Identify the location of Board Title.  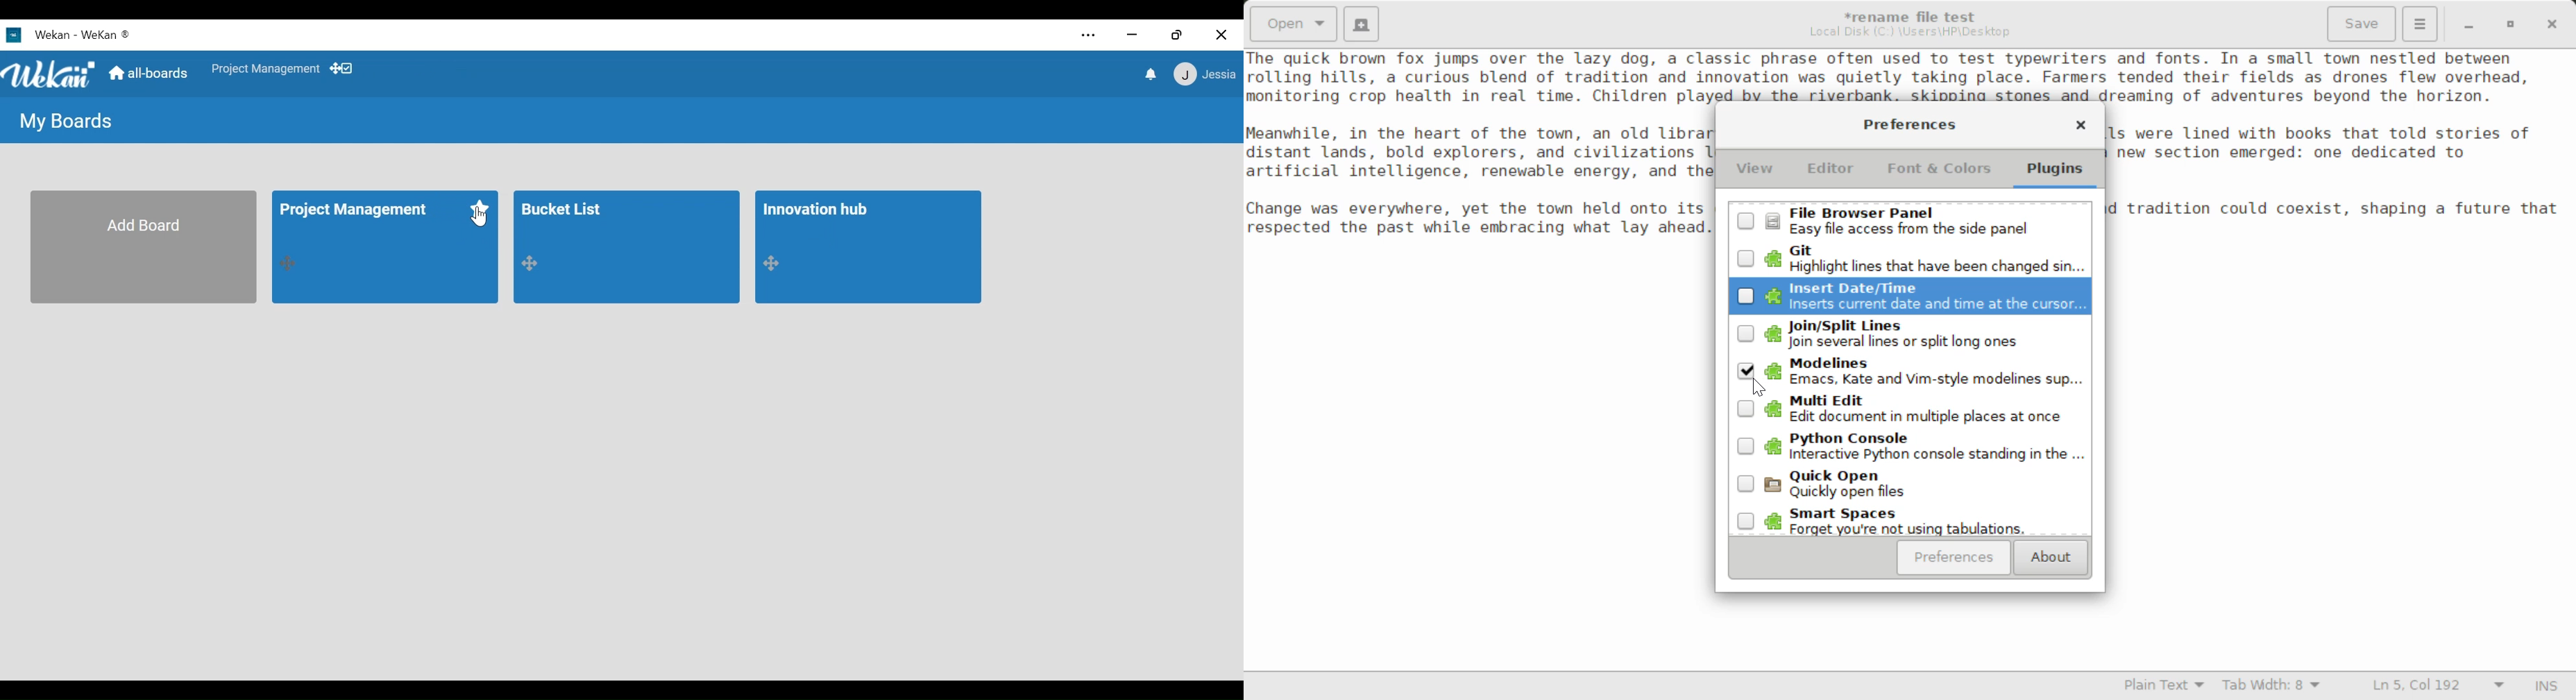
(817, 209).